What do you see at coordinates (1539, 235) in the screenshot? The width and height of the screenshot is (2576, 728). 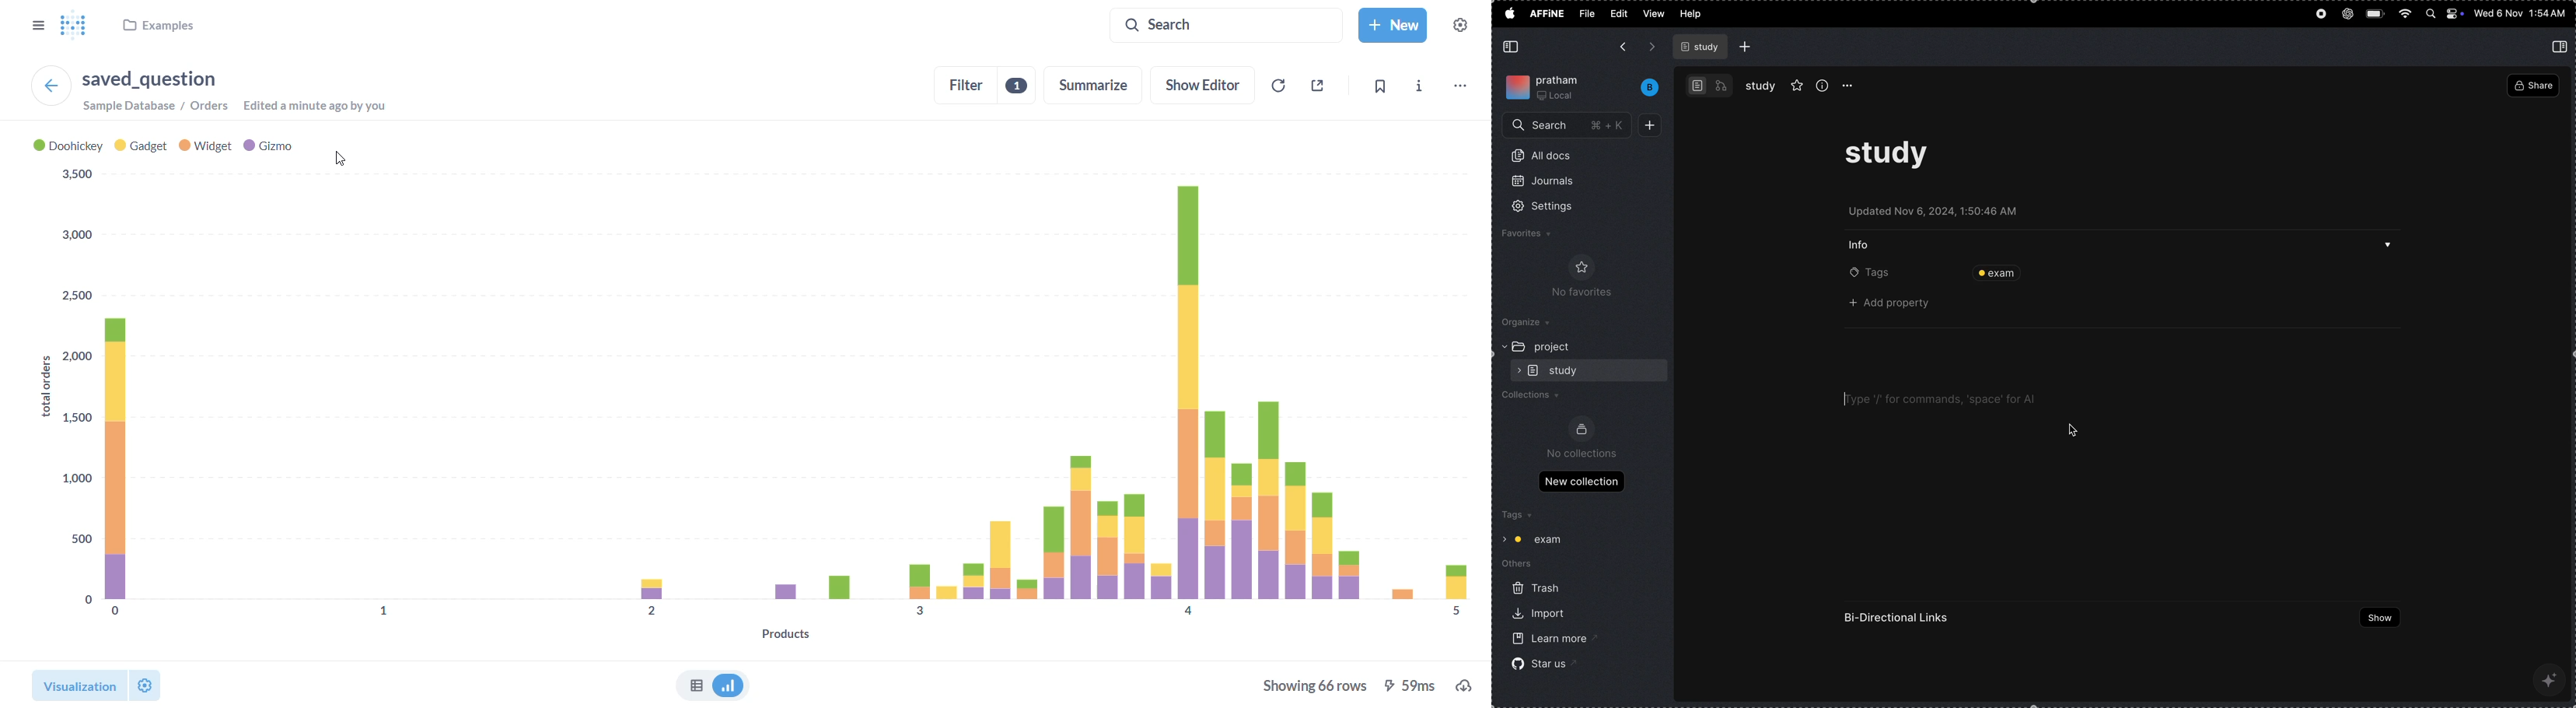 I see `favourites` at bounding box center [1539, 235].